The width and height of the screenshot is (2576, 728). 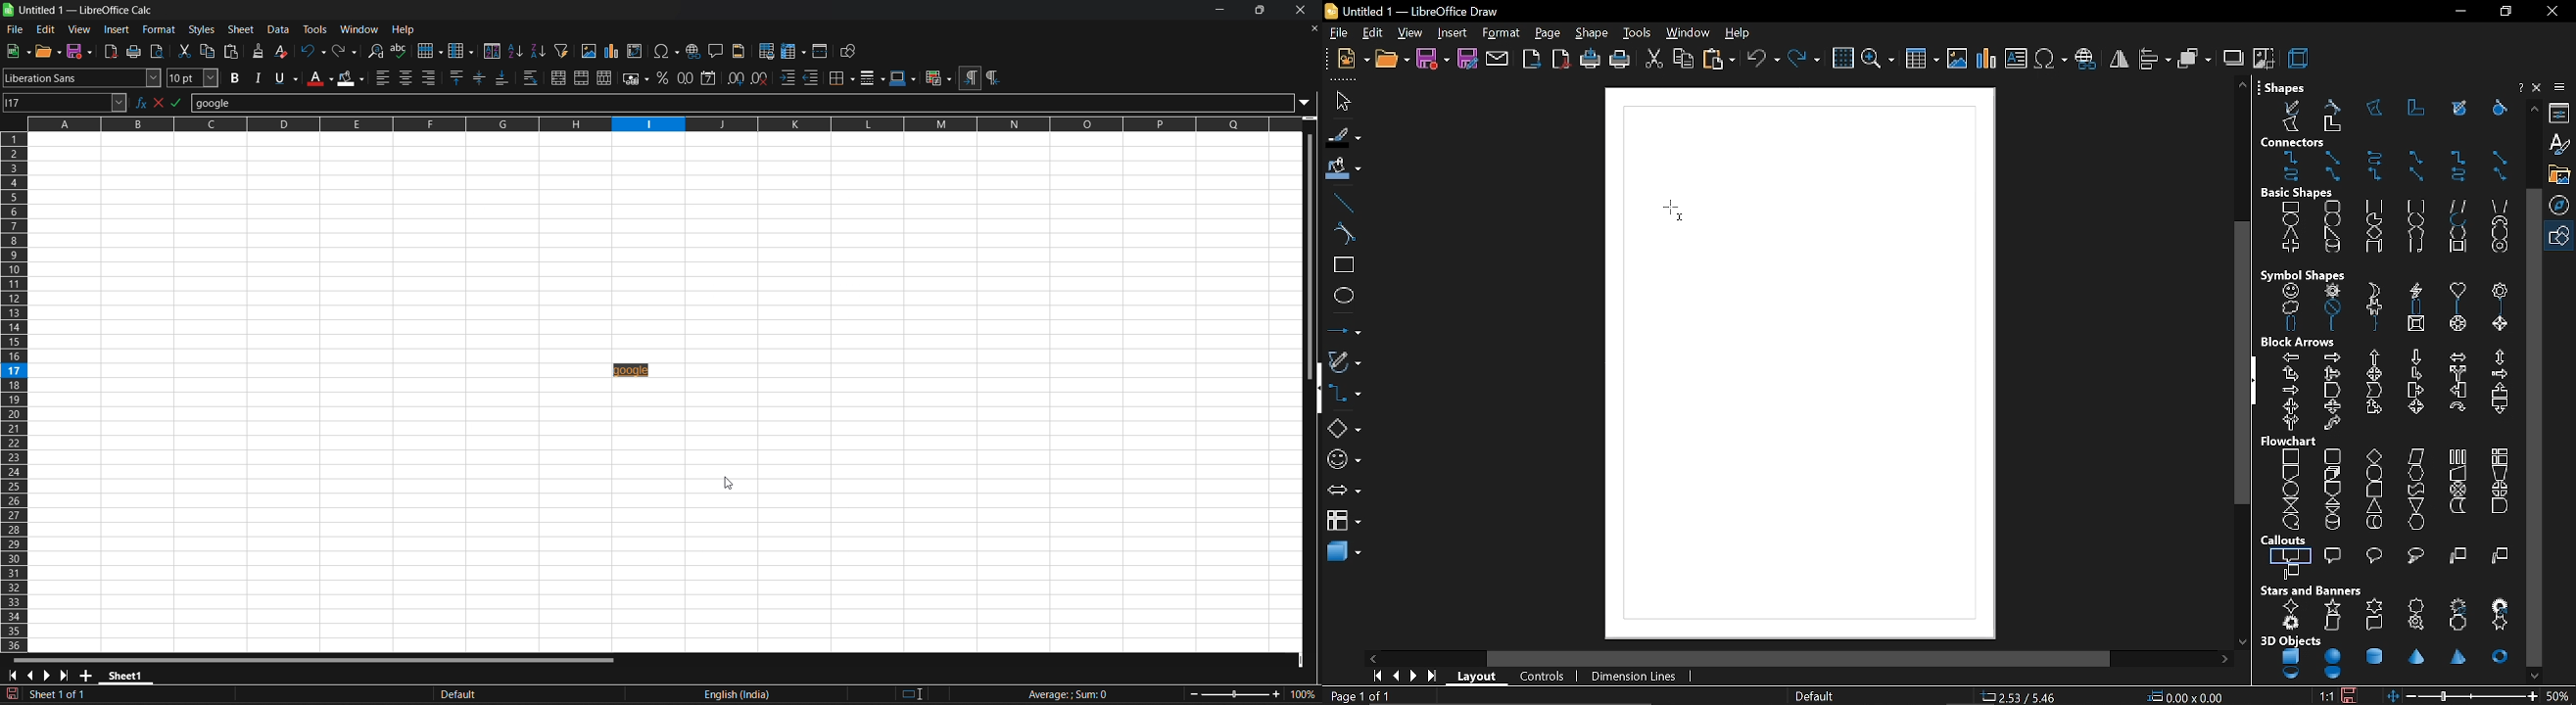 What do you see at coordinates (1342, 295) in the screenshot?
I see `ellipse` at bounding box center [1342, 295].